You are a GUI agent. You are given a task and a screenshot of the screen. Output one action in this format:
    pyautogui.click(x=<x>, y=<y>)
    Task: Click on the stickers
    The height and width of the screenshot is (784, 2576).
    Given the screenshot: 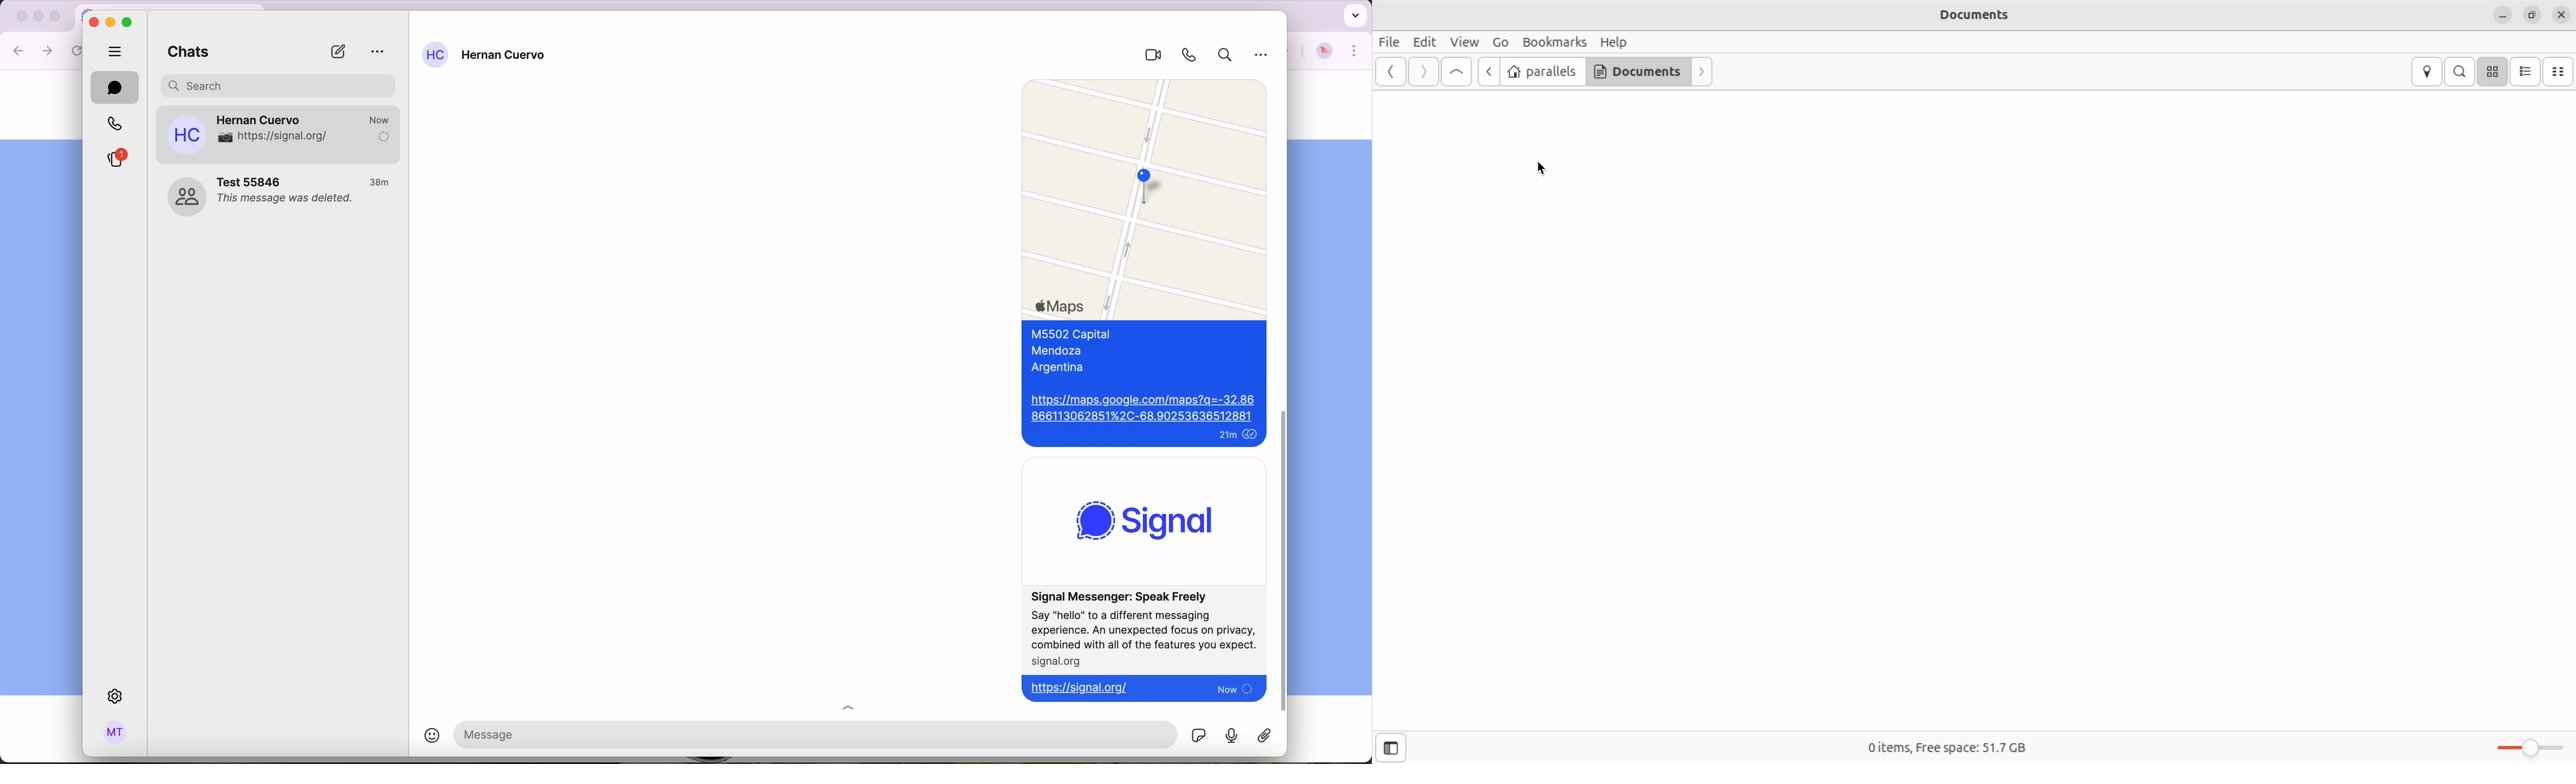 What is the action you would take?
    pyautogui.click(x=1198, y=734)
    